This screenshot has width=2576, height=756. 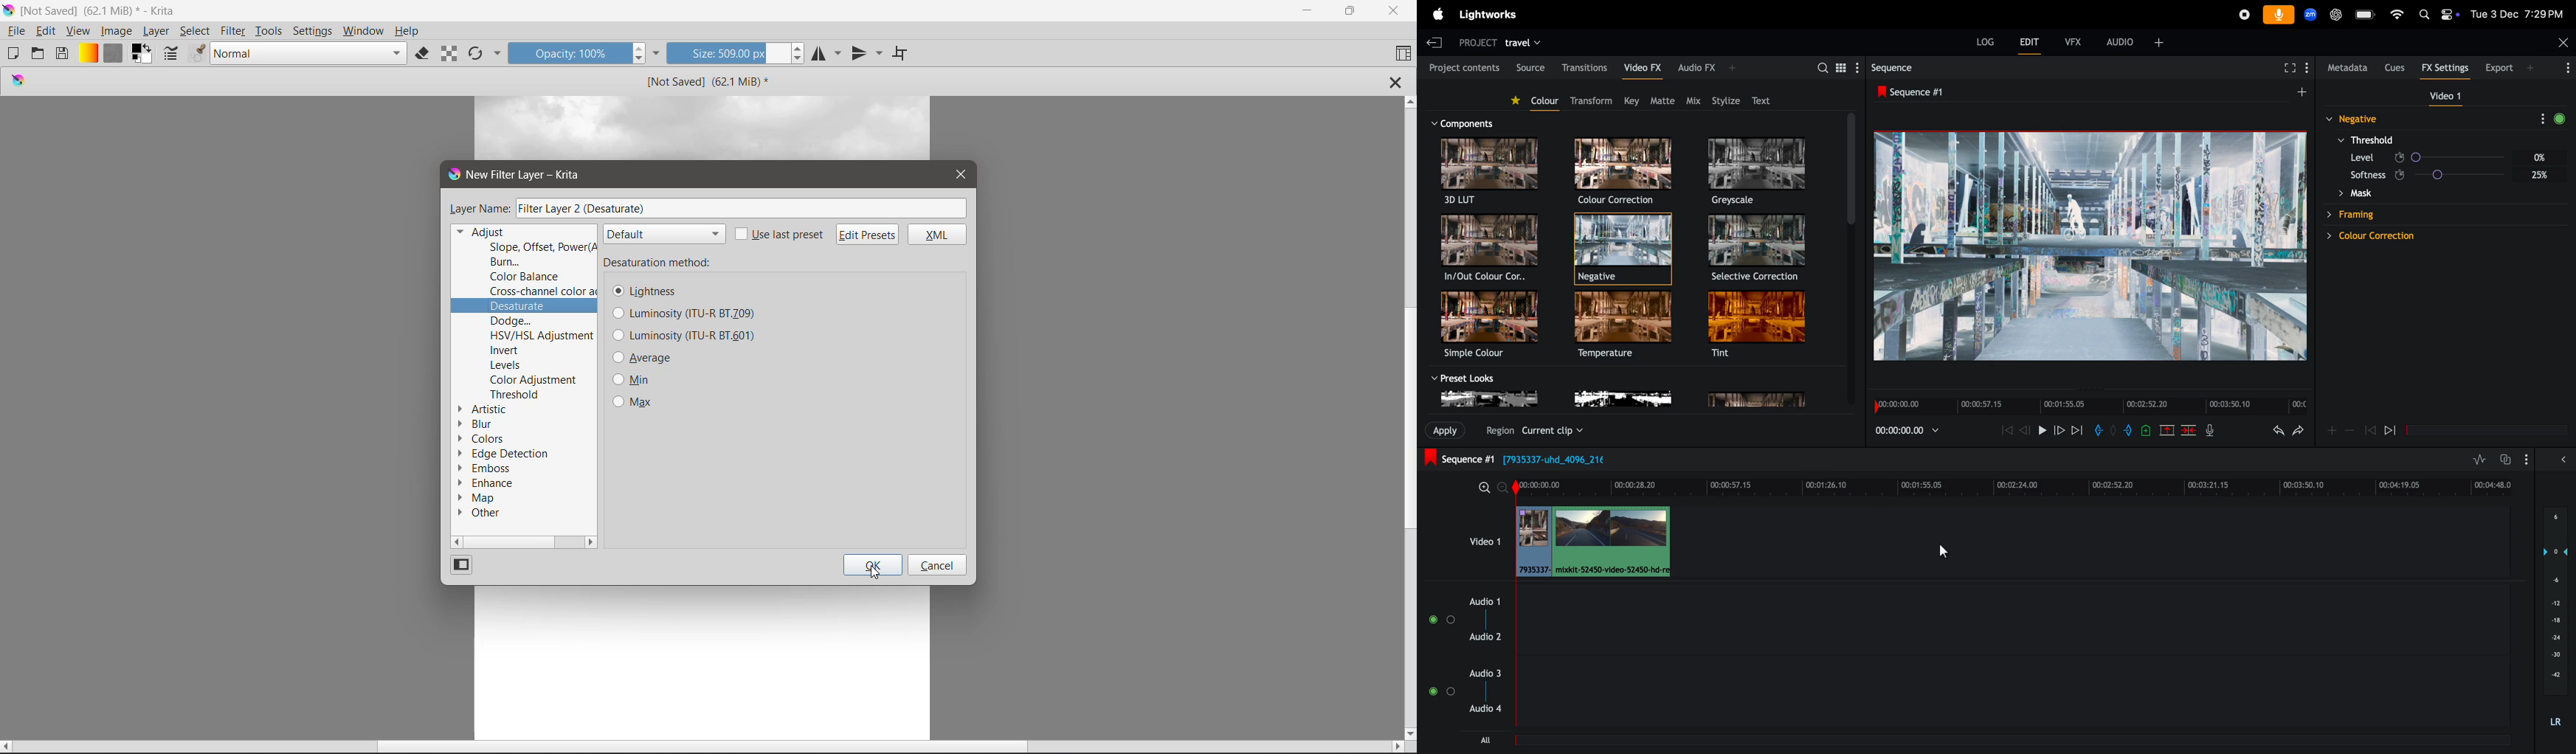 What do you see at coordinates (2445, 96) in the screenshot?
I see `video 1` at bounding box center [2445, 96].